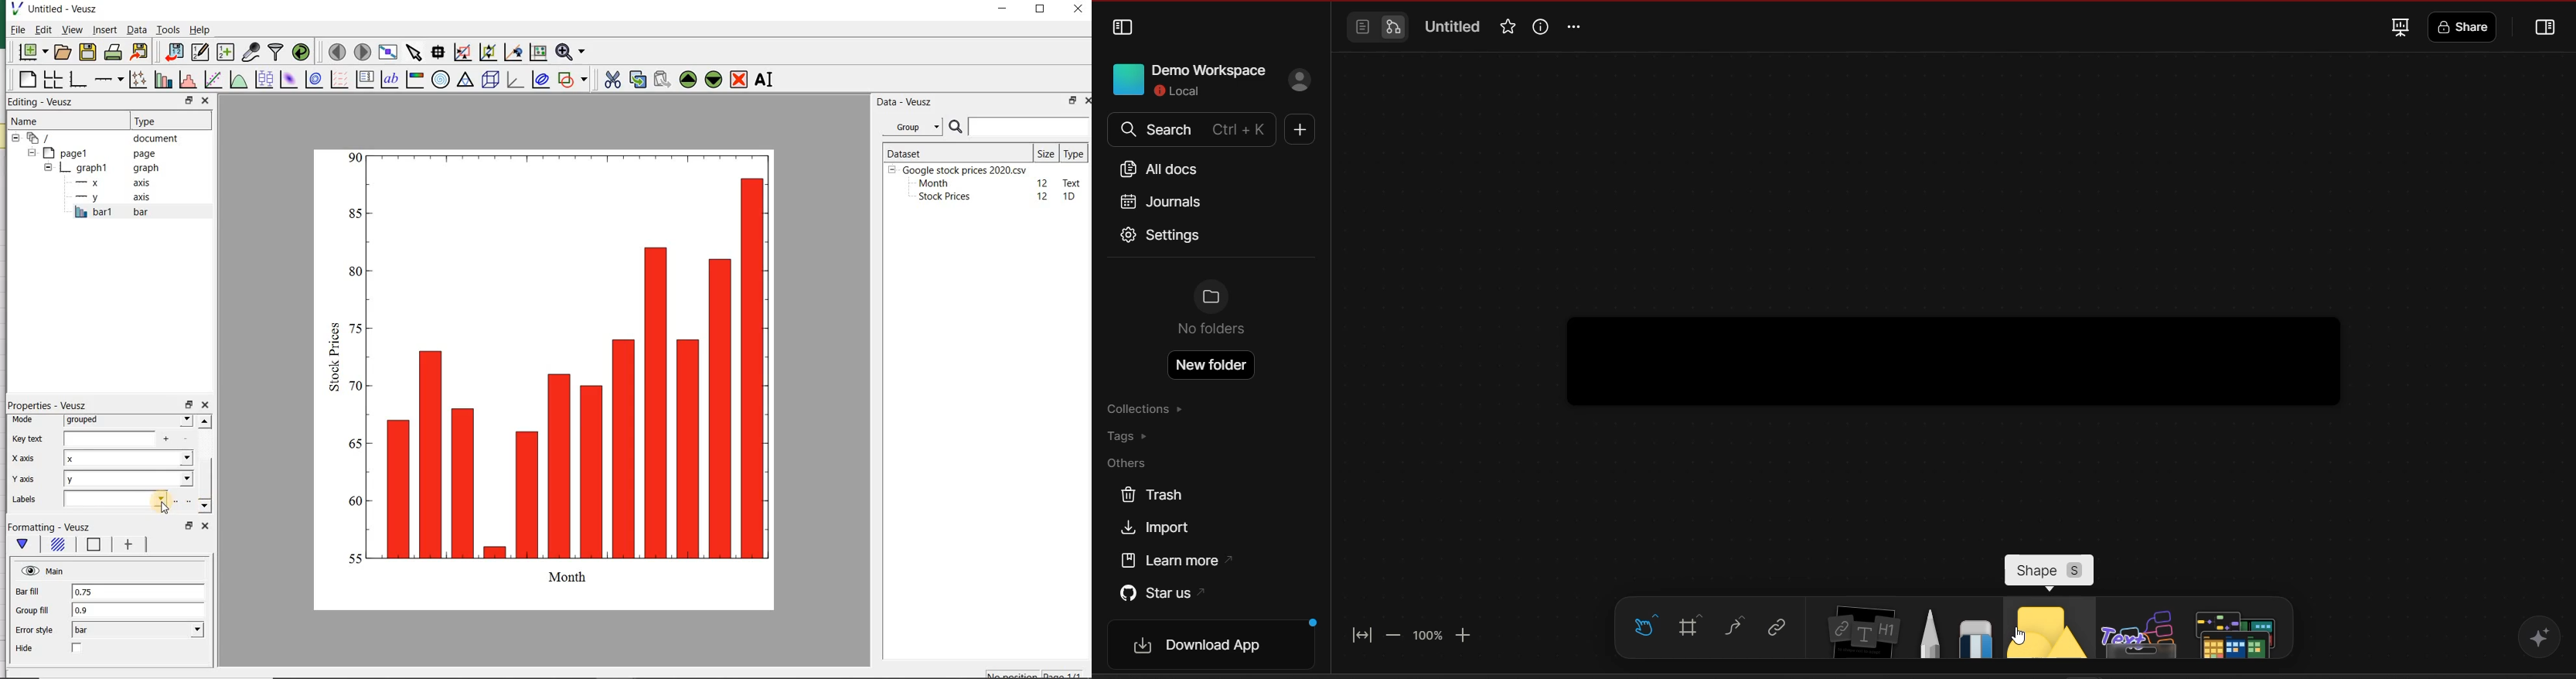 Image resolution: width=2576 pixels, height=700 pixels. Describe the element at coordinates (663, 80) in the screenshot. I see `paste widget from the clipboard` at that location.